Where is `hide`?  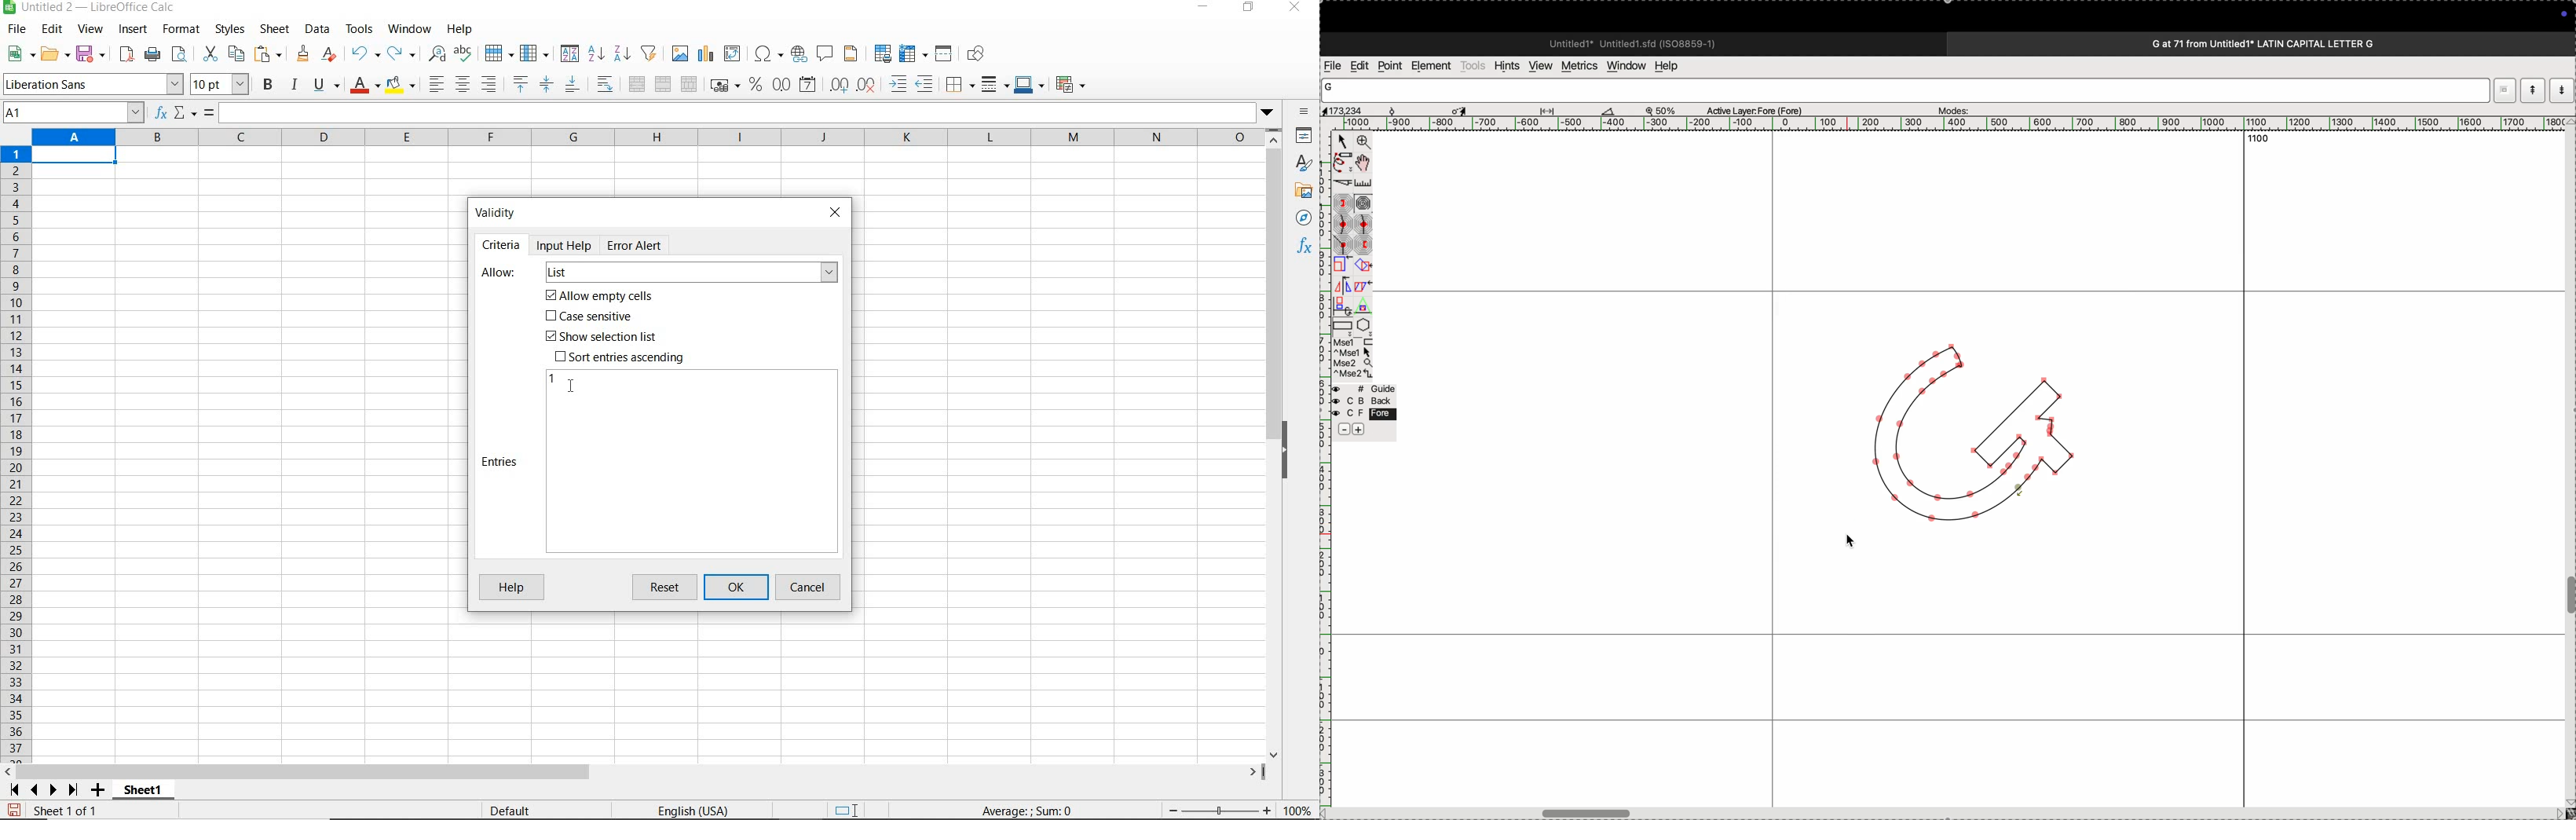
hide is located at coordinates (1286, 452).